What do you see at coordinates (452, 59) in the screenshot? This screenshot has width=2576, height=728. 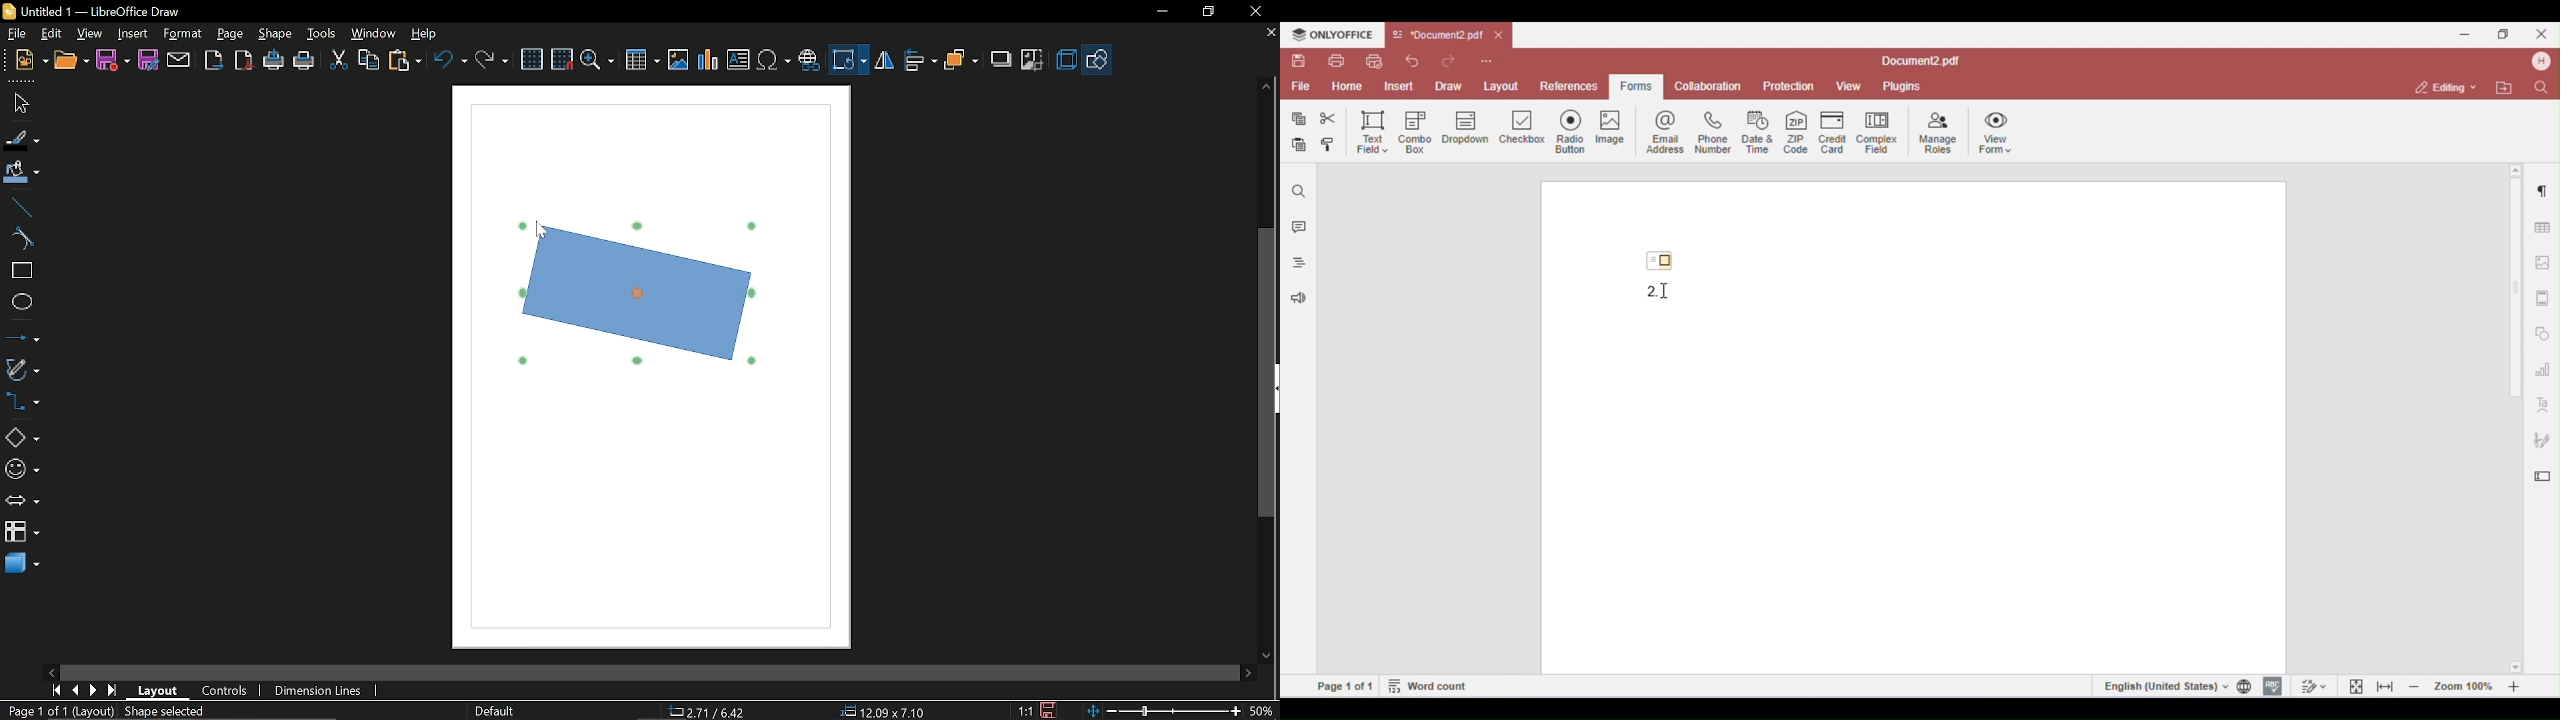 I see `UNdo` at bounding box center [452, 59].